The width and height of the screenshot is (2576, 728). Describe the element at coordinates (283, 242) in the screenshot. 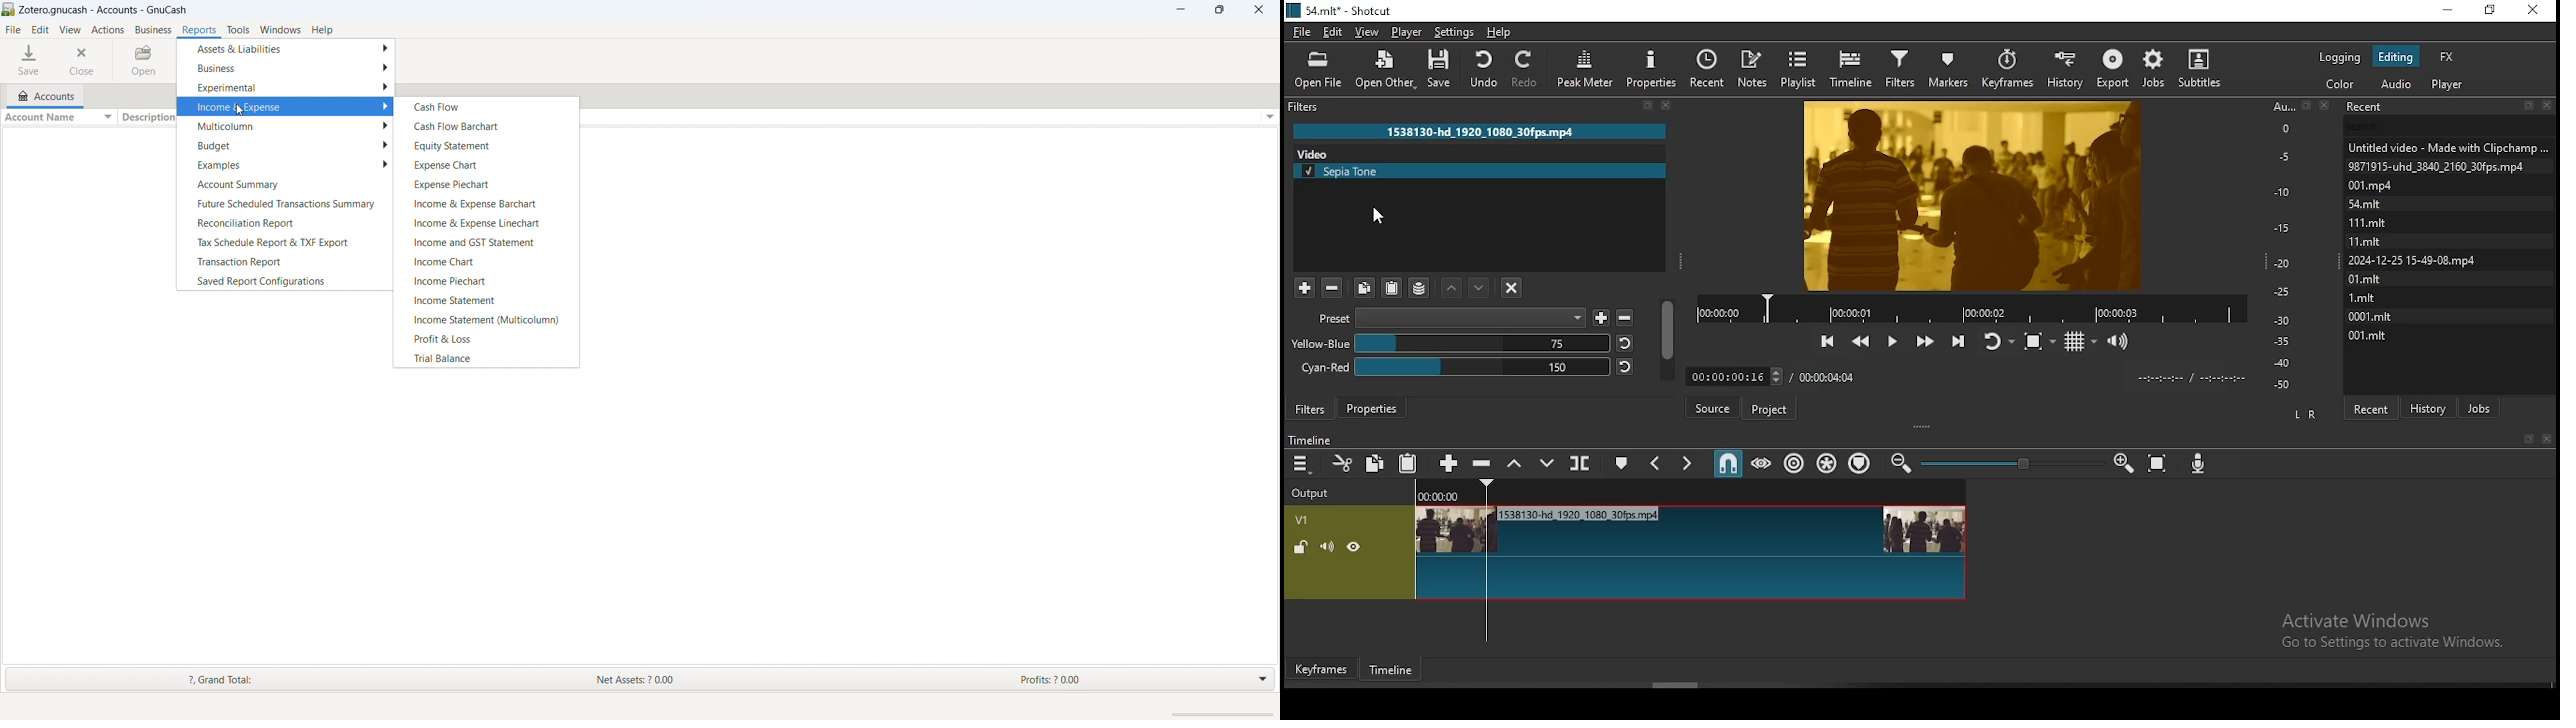

I see `tax schedule report and TXF export` at that location.